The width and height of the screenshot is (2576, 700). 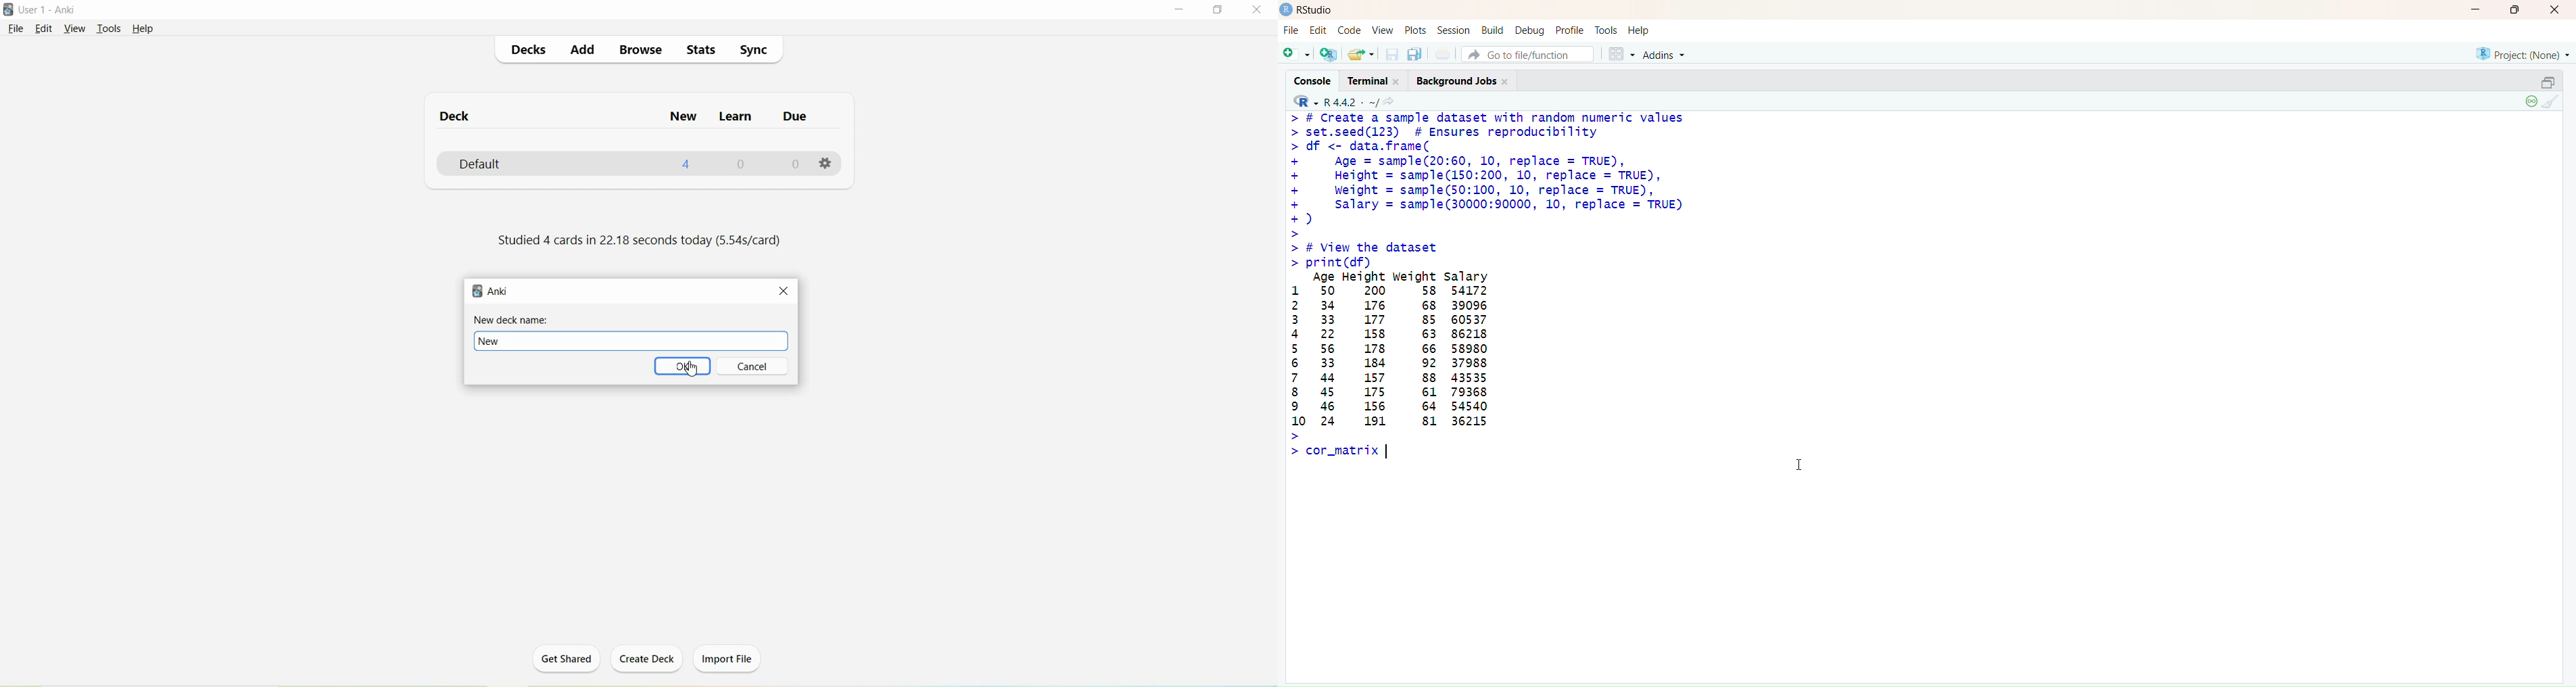 I want to click on Help, so click(x=142, y=29).